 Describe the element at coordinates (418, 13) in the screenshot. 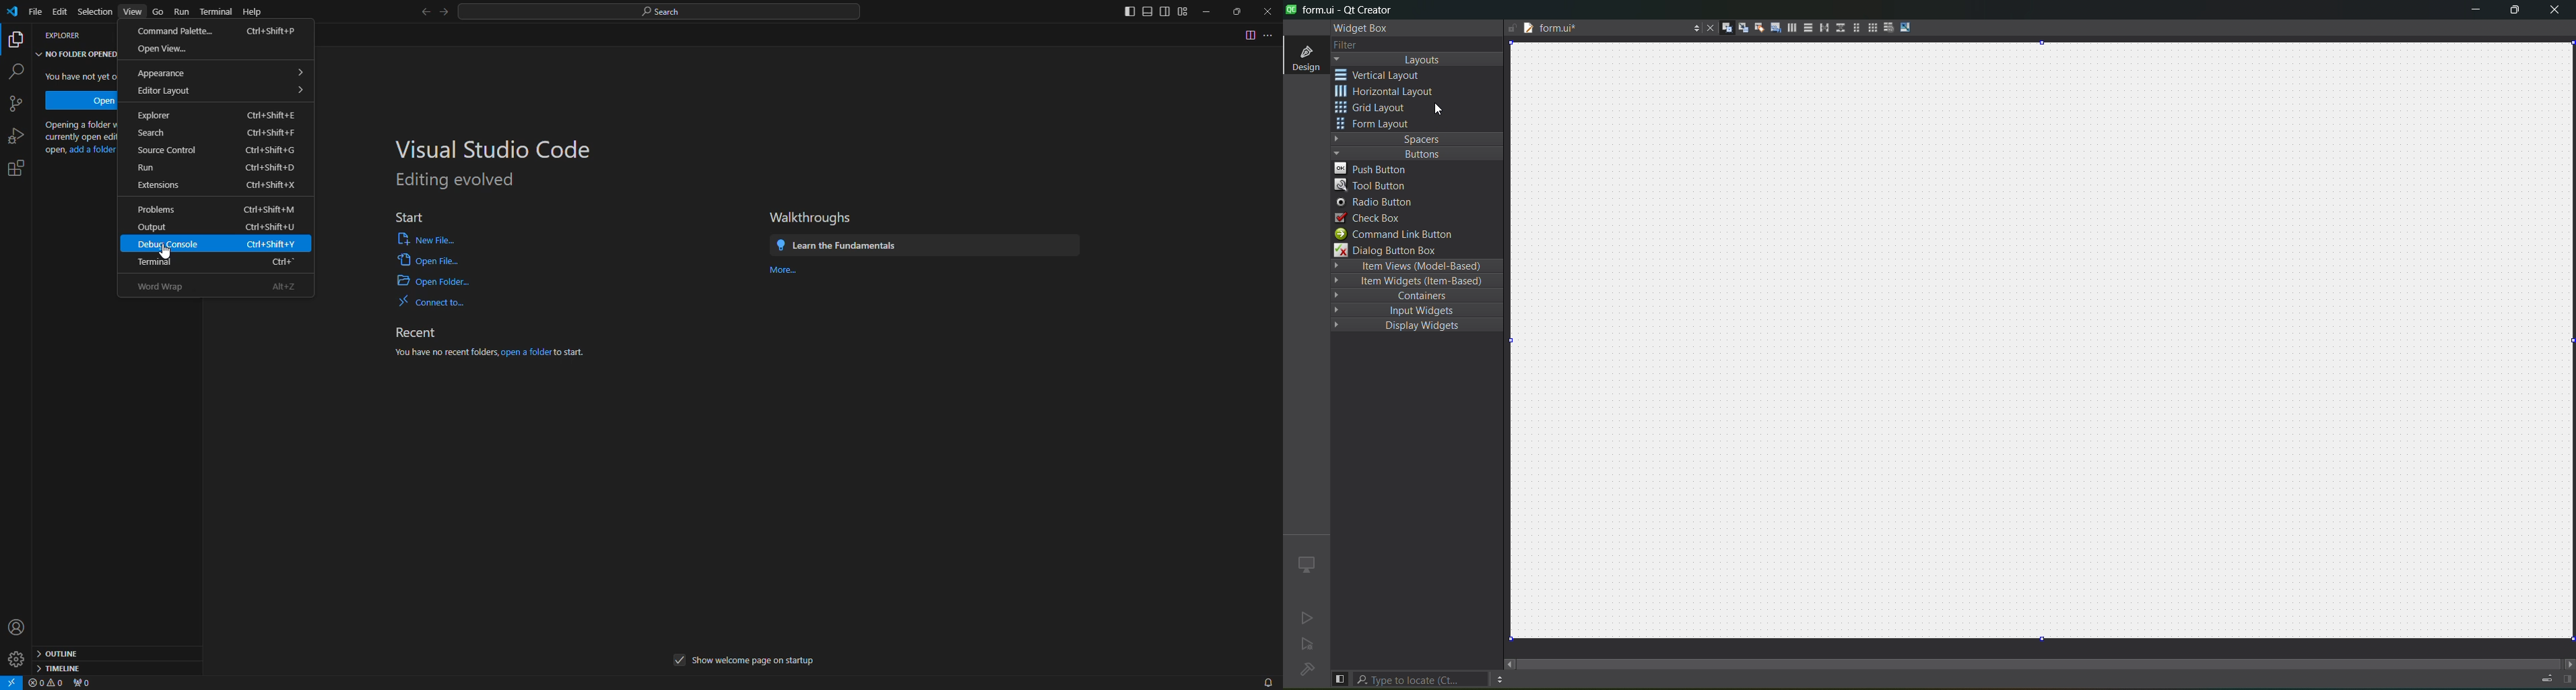

I see `back` at that location.